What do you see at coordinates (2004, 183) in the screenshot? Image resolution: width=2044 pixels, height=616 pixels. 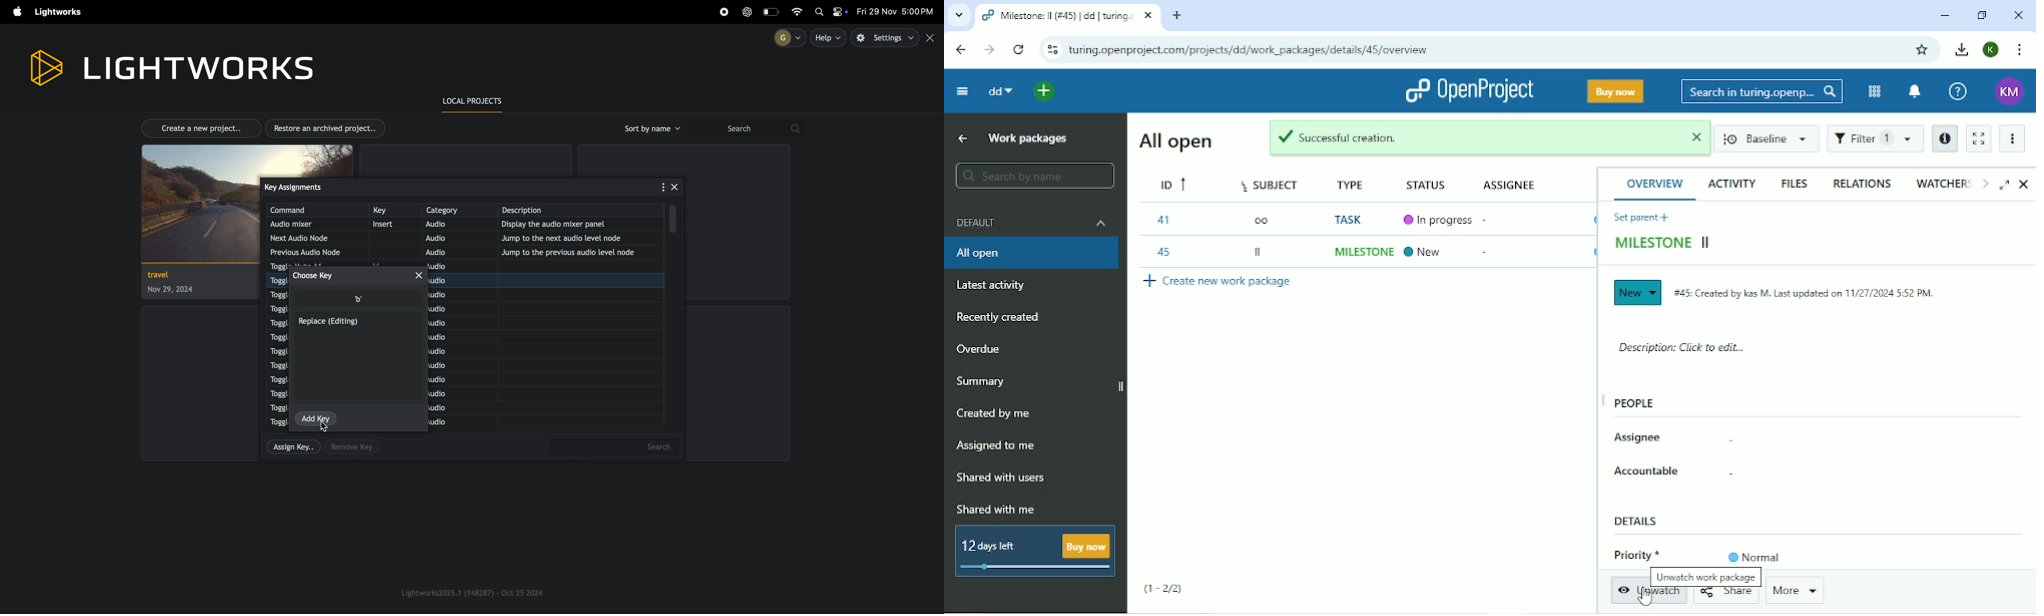 I see `Enlarge` at bounding box center [2004, 183].